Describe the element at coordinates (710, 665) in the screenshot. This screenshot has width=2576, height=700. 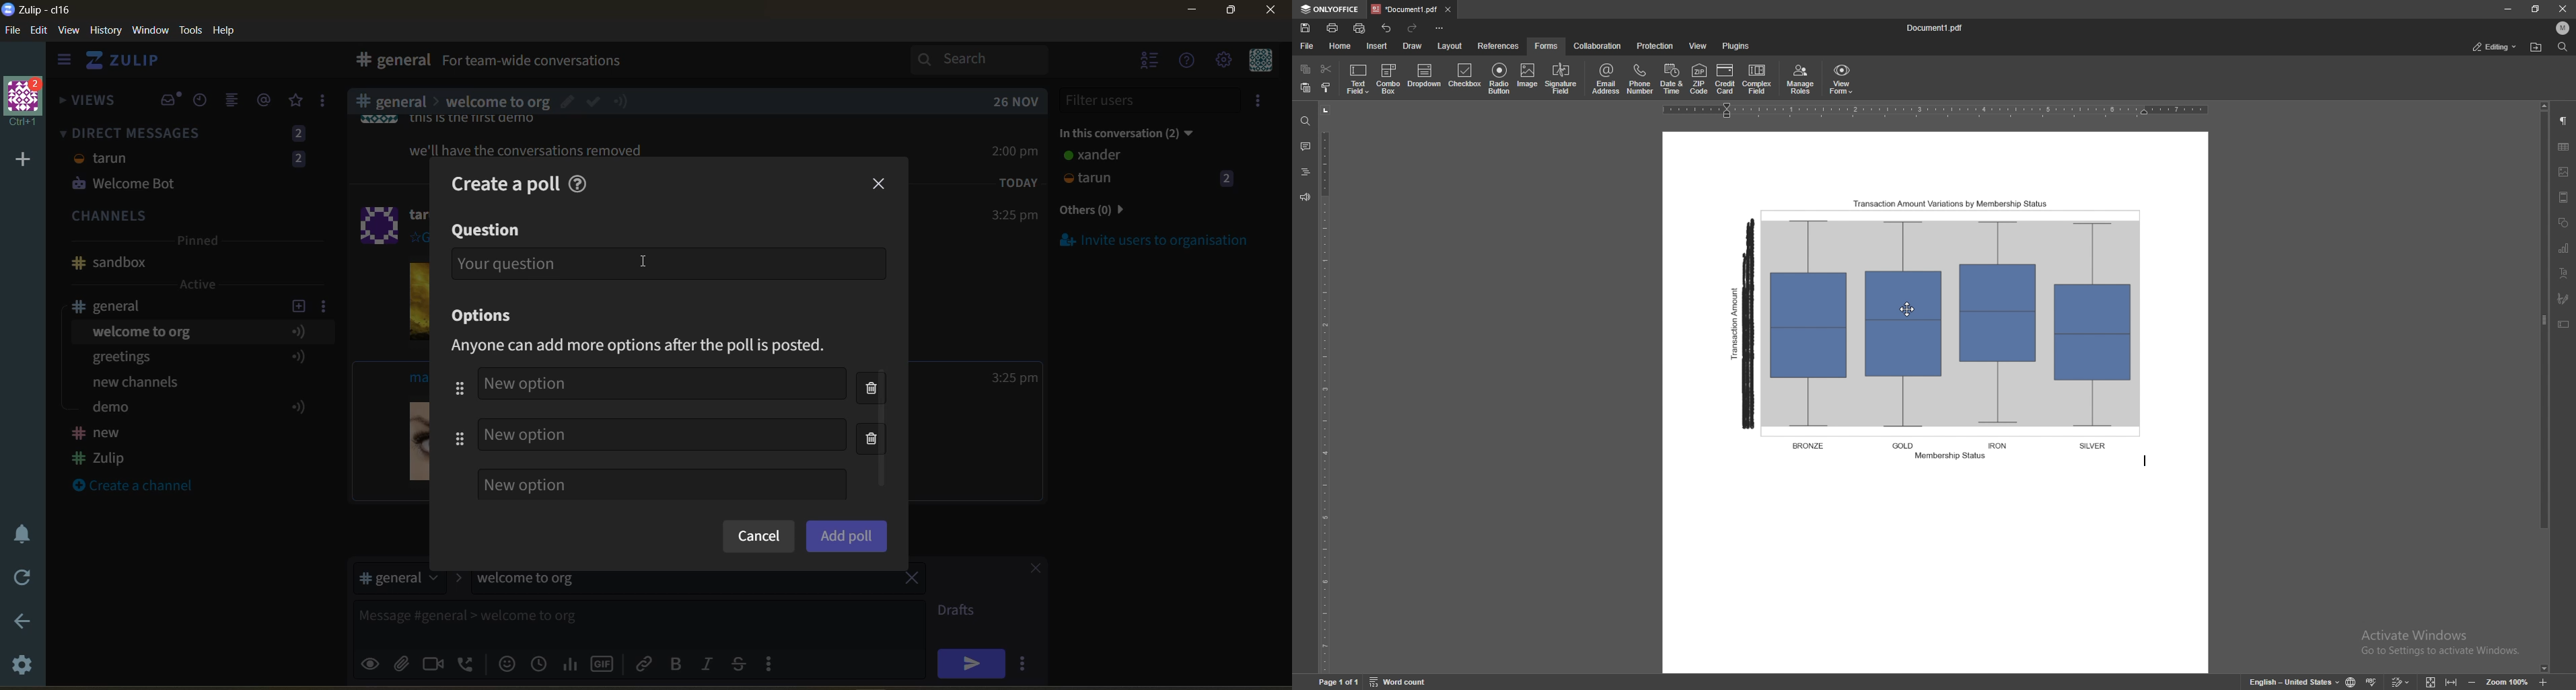
I see `italic` at that location.